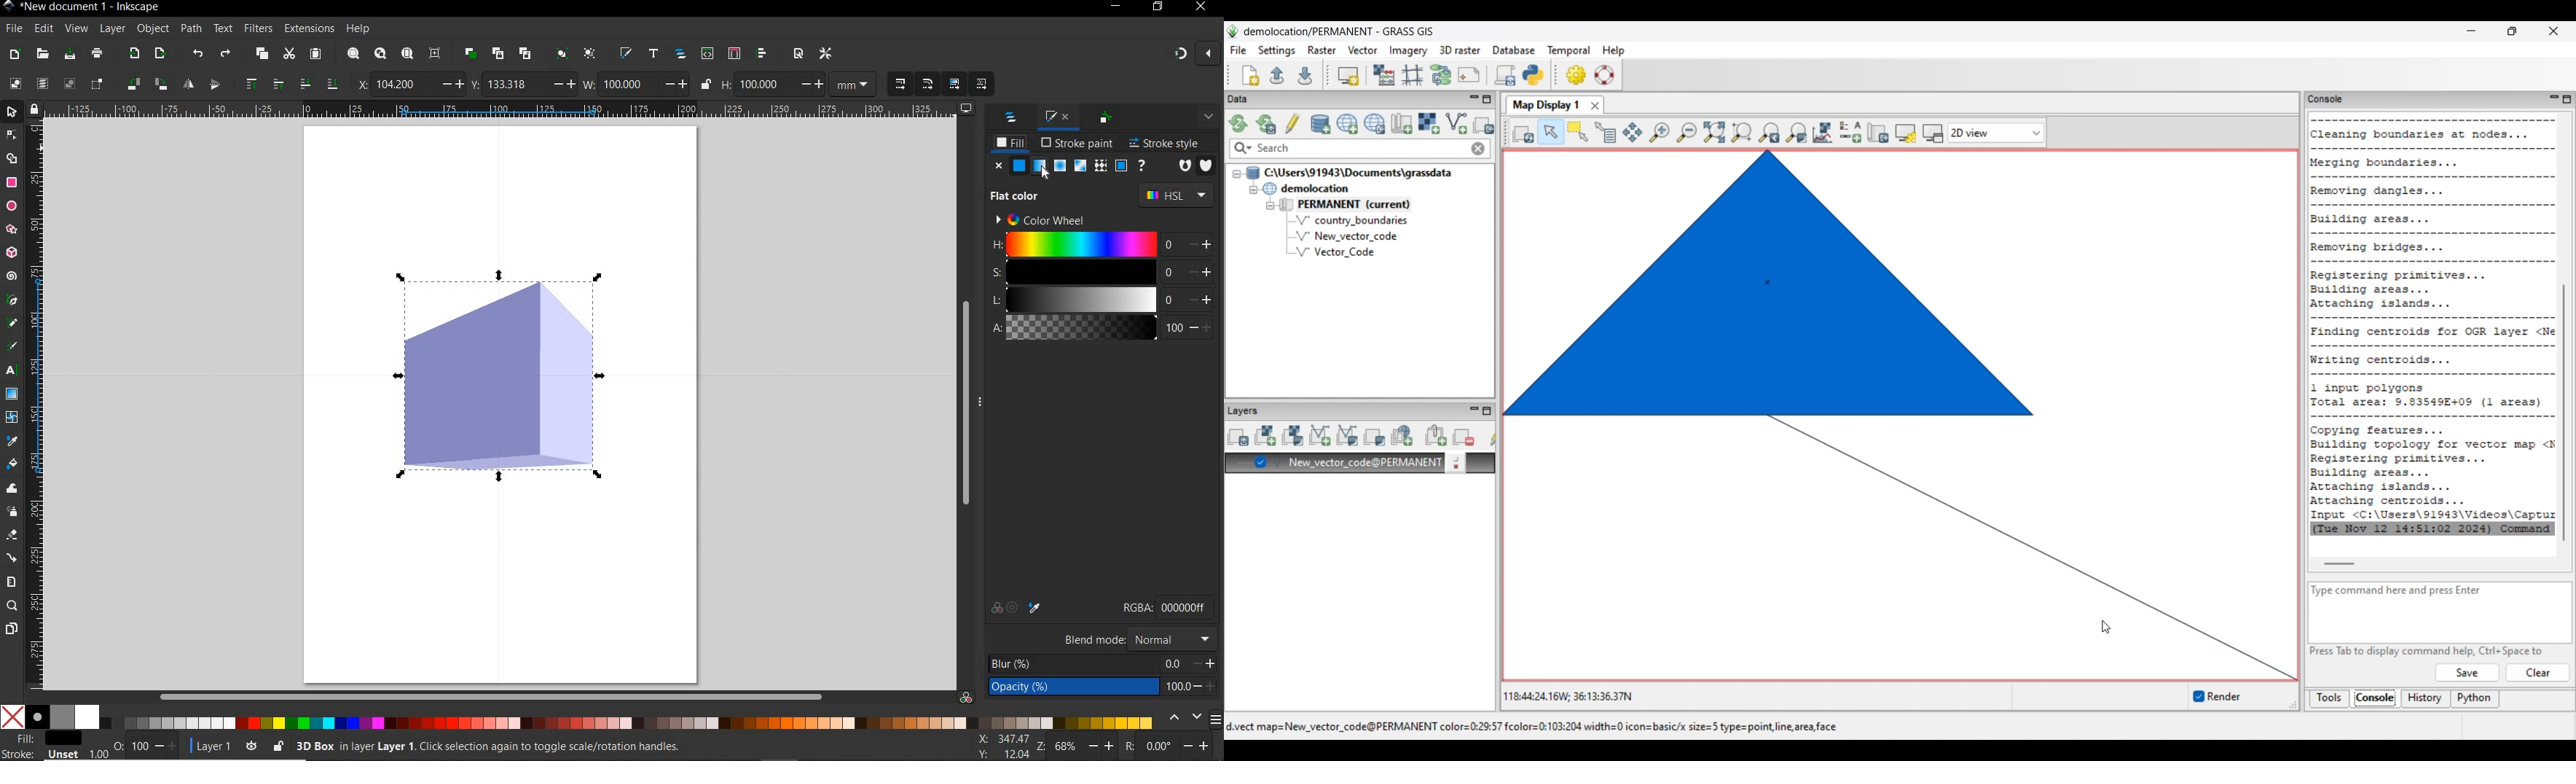  What do you see at coordinates (1166, 141) in the screenshot?
I see `STROKE STYLE` at bounding box center [1166, 141].